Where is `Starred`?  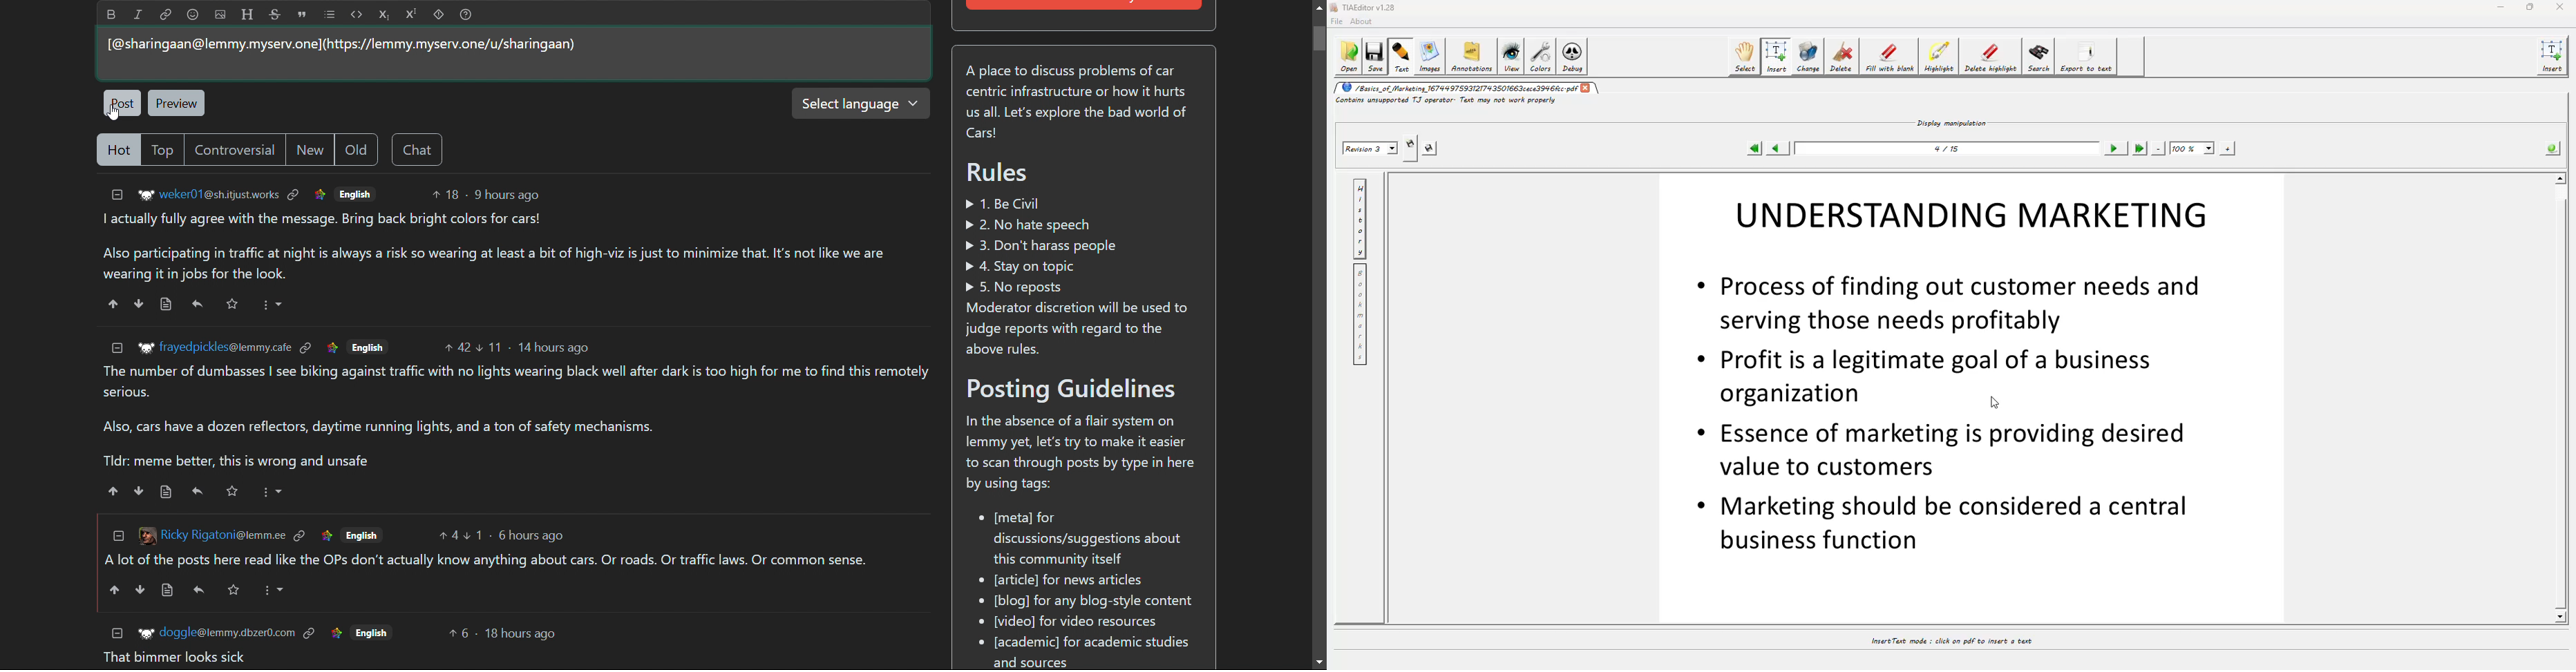
Starred is located at coordinates (231, 490).